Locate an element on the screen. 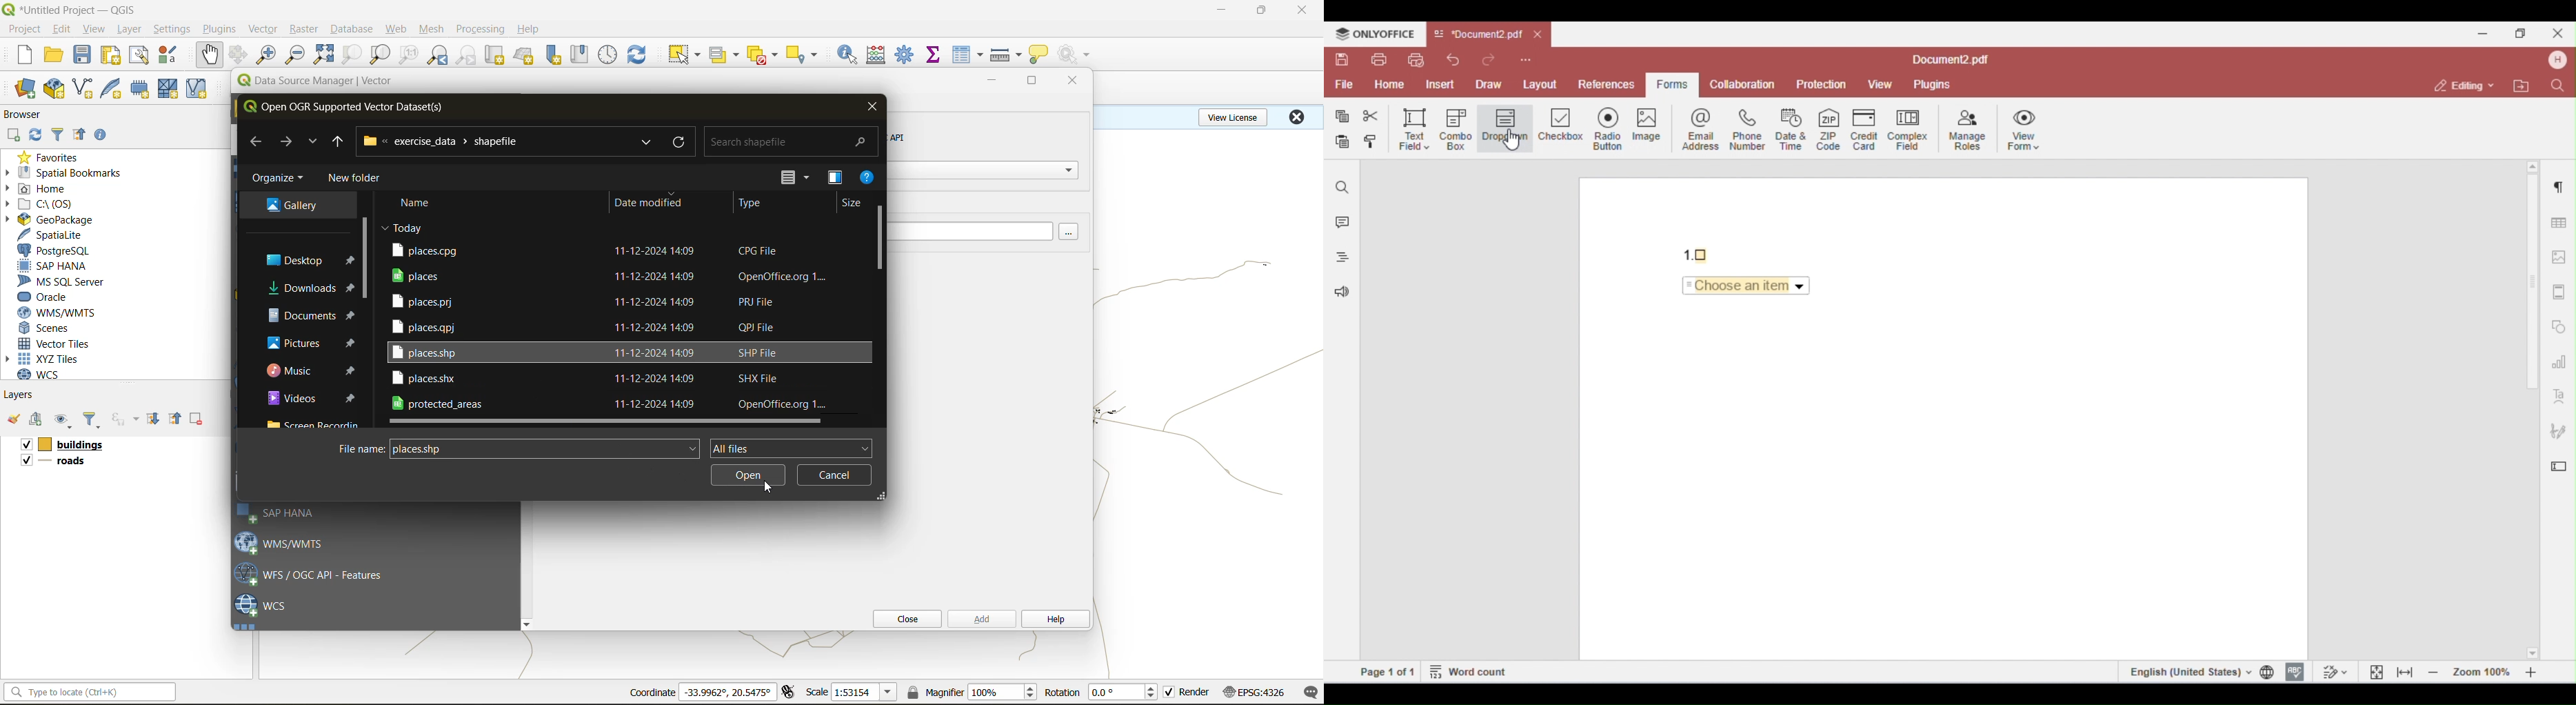 The height and width of the screenshot is (728, 2576). web is located at coordinates (396, 29).